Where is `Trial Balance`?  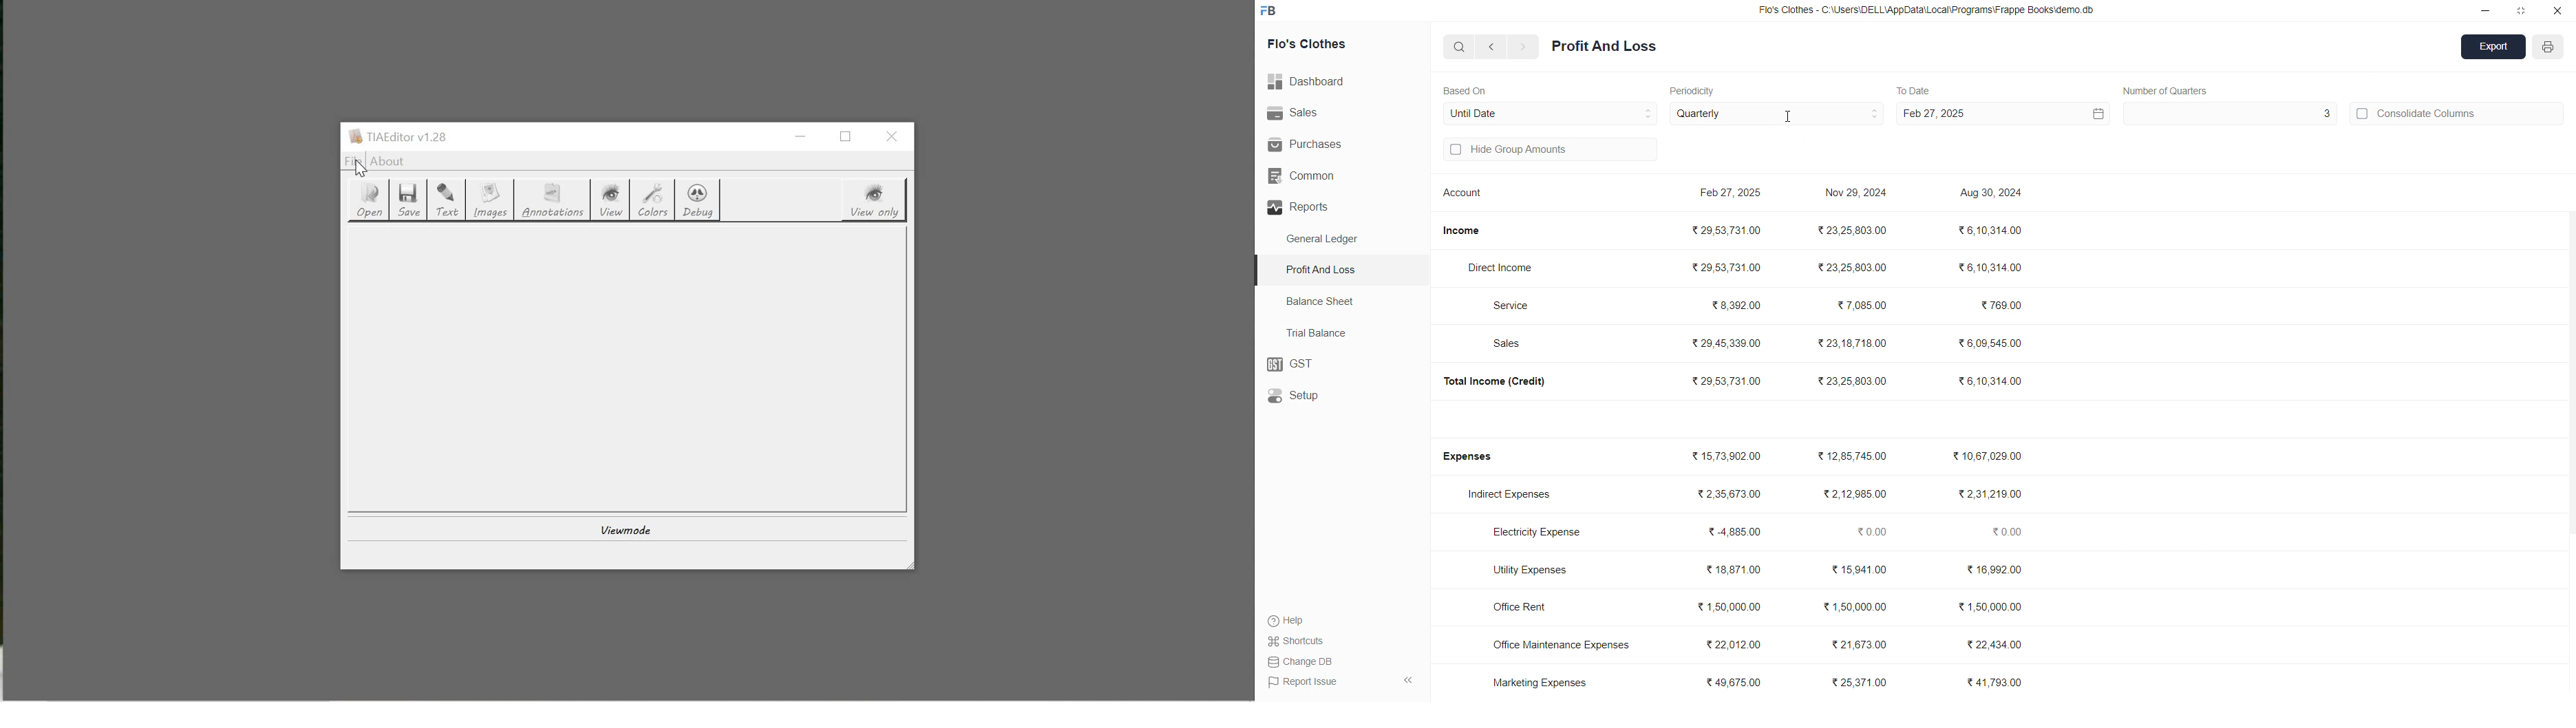 Trial Balance is located at coordinates (1321, 332).